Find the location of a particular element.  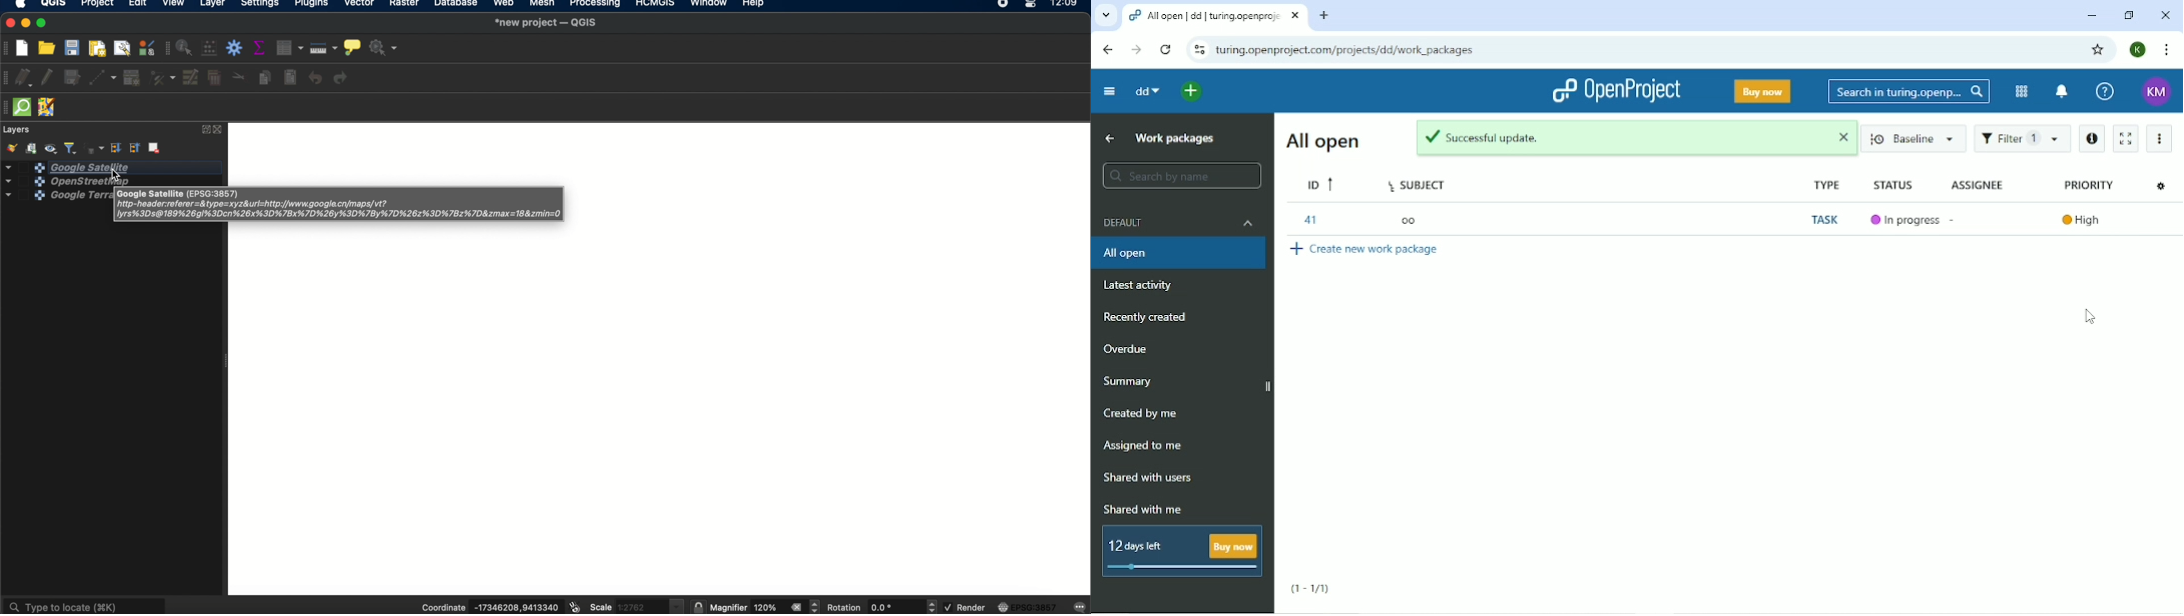

Up is located at coordinates (1110, 138).